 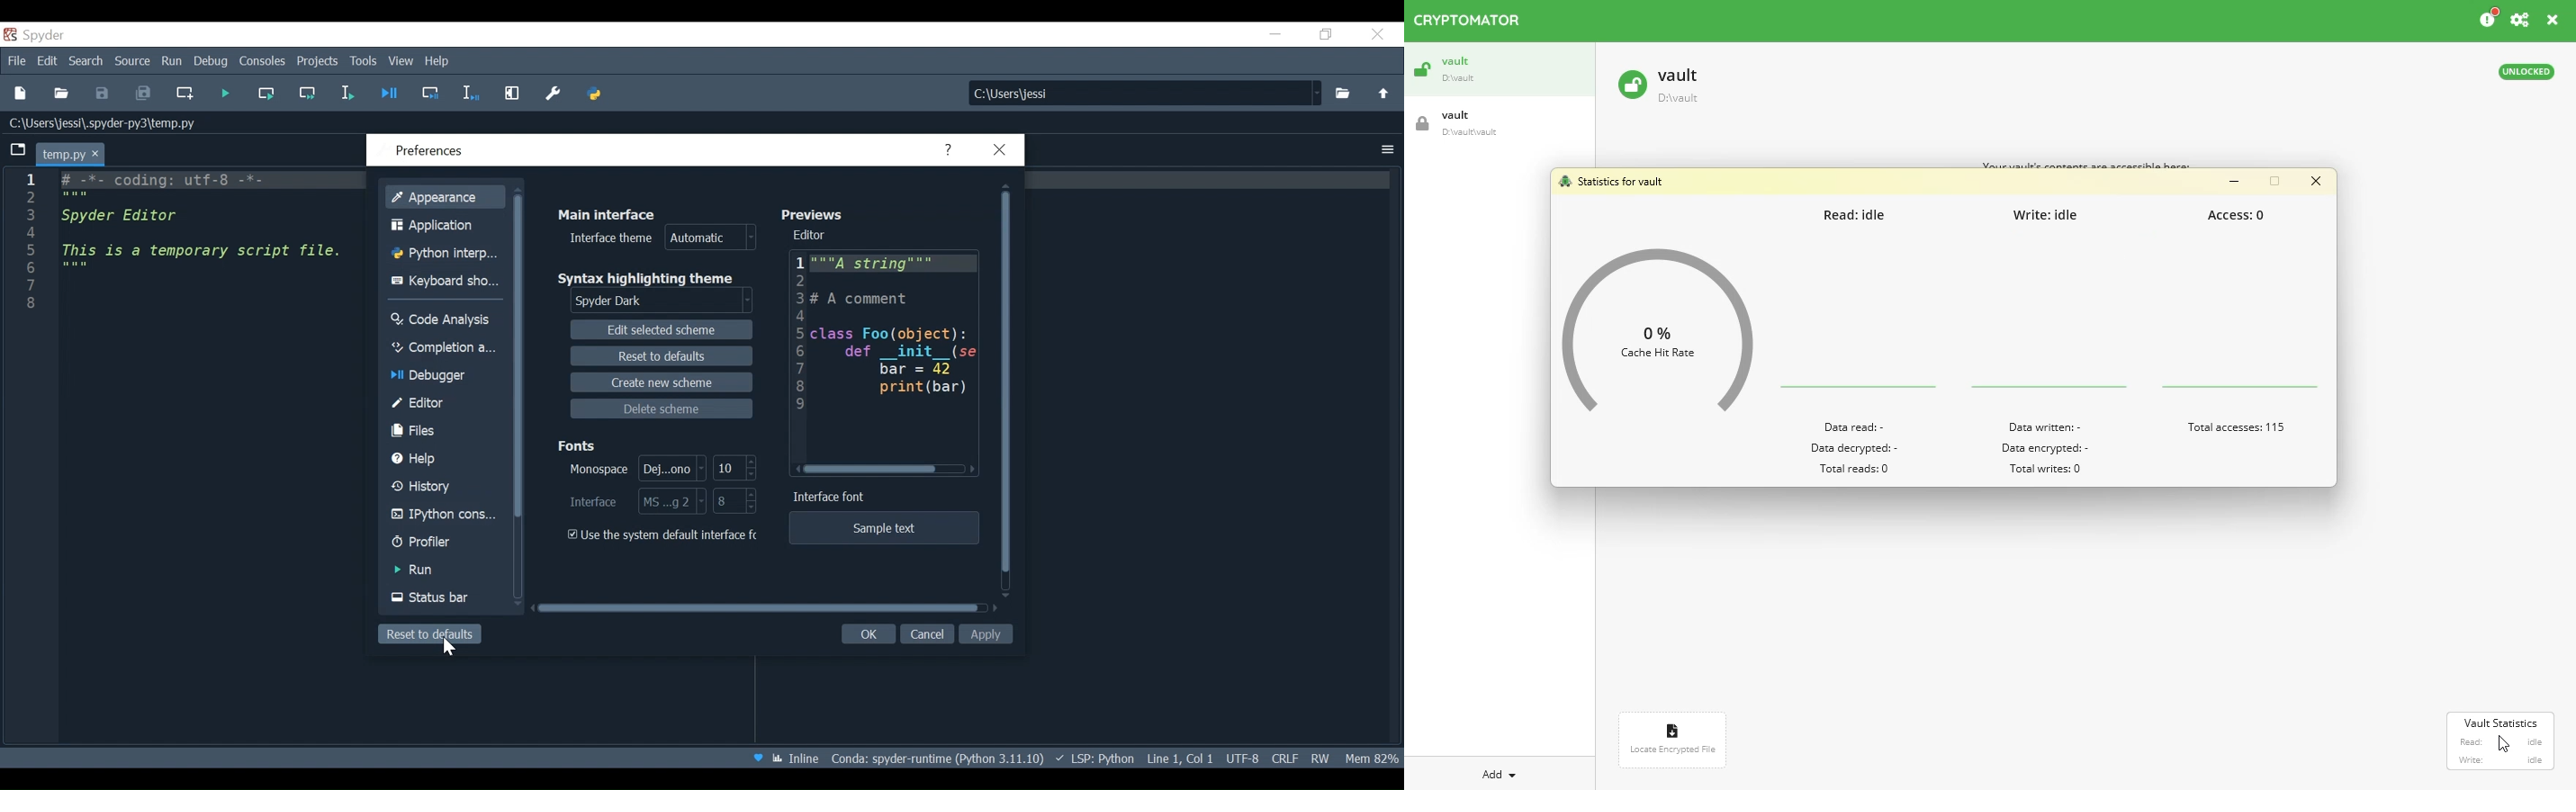 What do you see at coordinates (262, 61) in the screenshot?
I see `Consoles` at bounding box center [262, 61].